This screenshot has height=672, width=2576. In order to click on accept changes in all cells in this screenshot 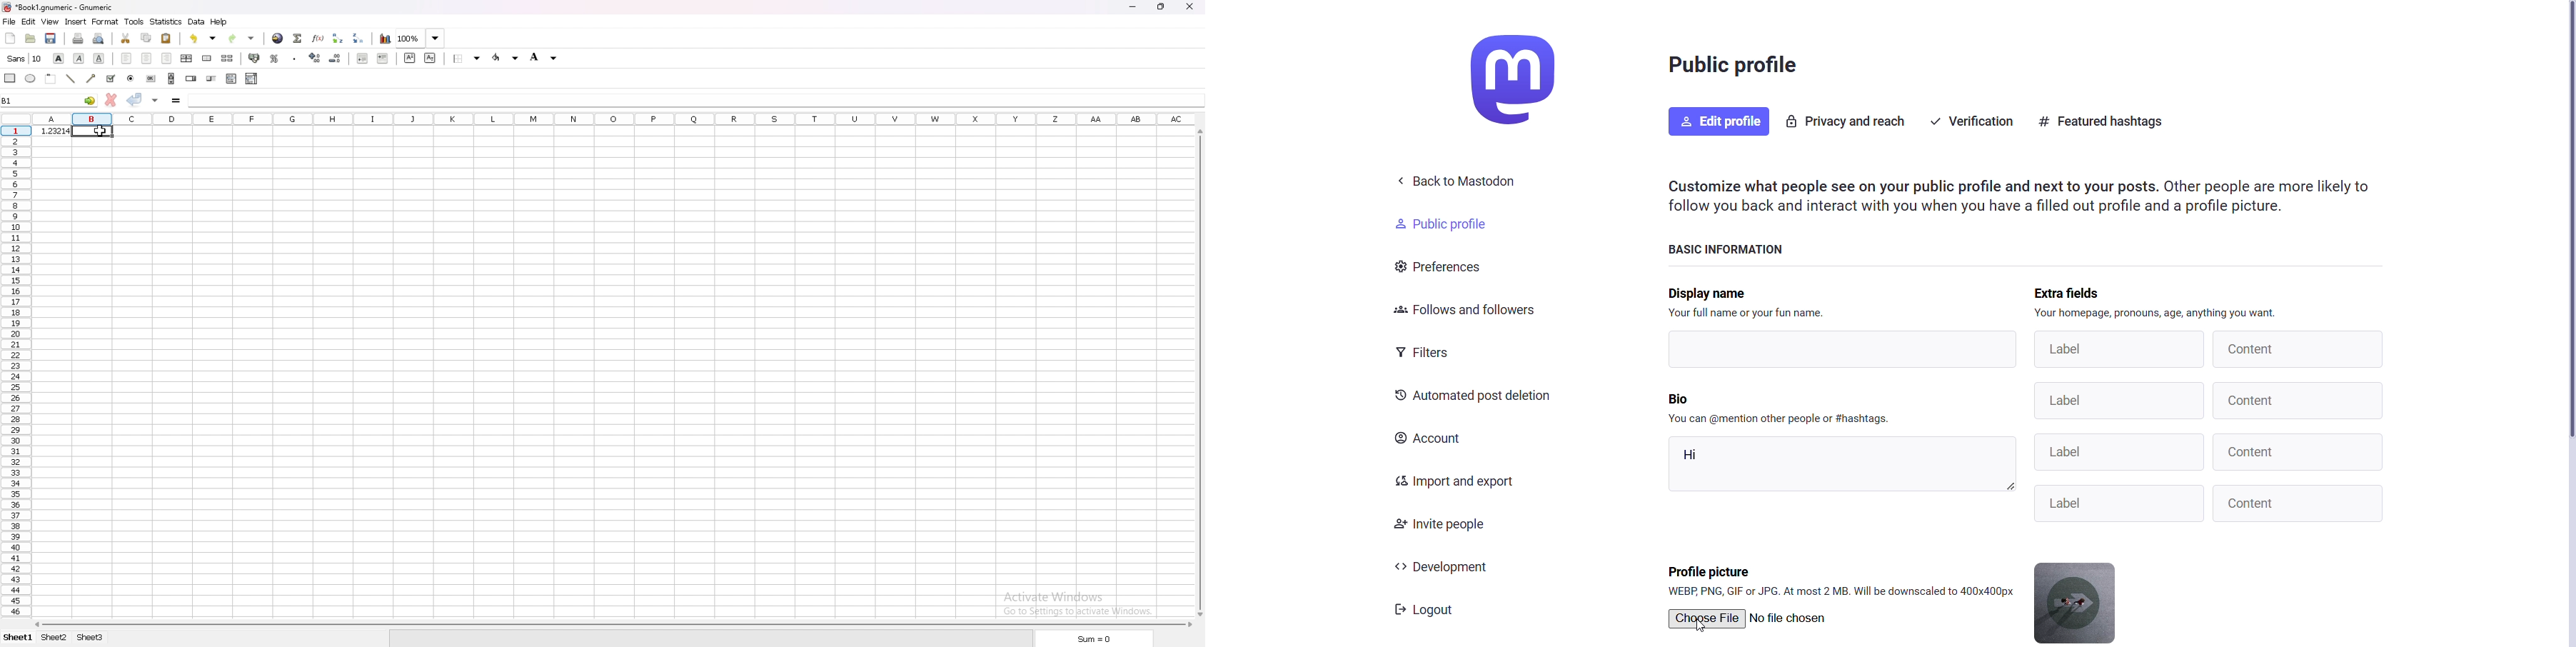, I will do `click(155, 100)`.